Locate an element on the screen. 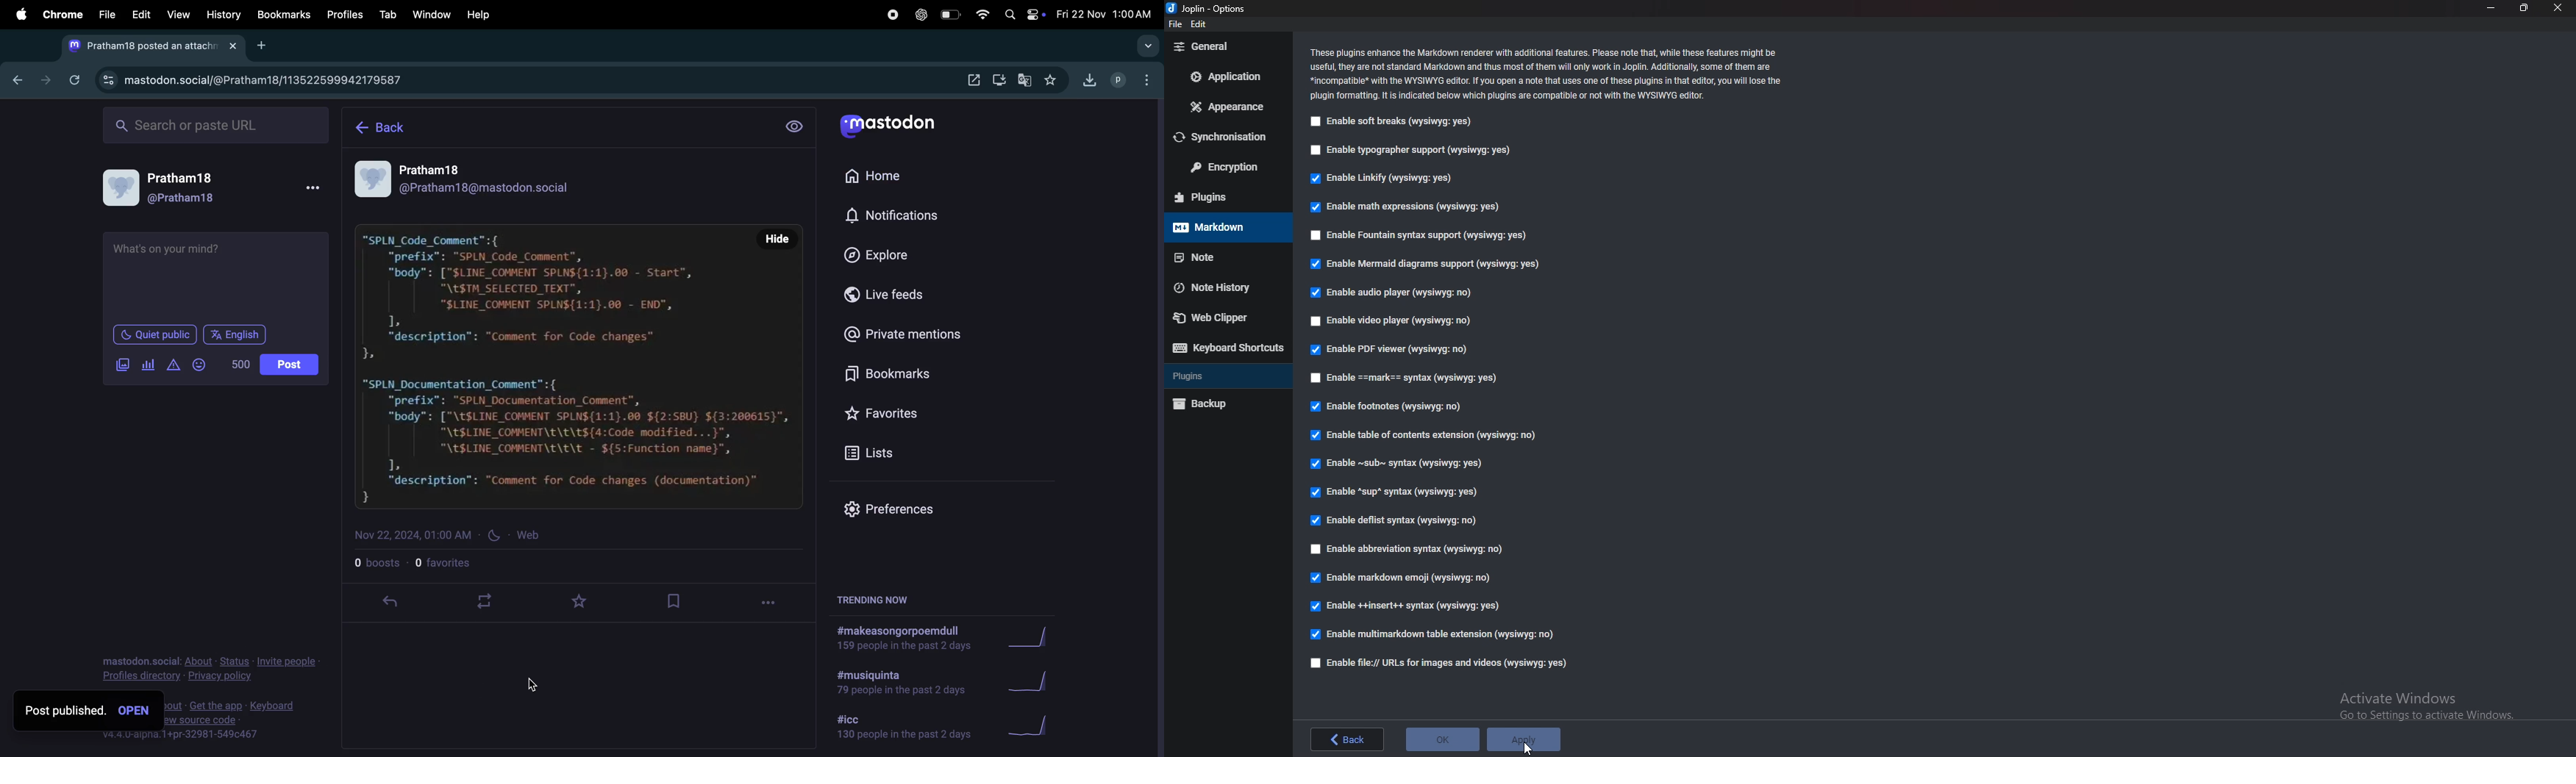  cursor is located at coordinates (135, 709).